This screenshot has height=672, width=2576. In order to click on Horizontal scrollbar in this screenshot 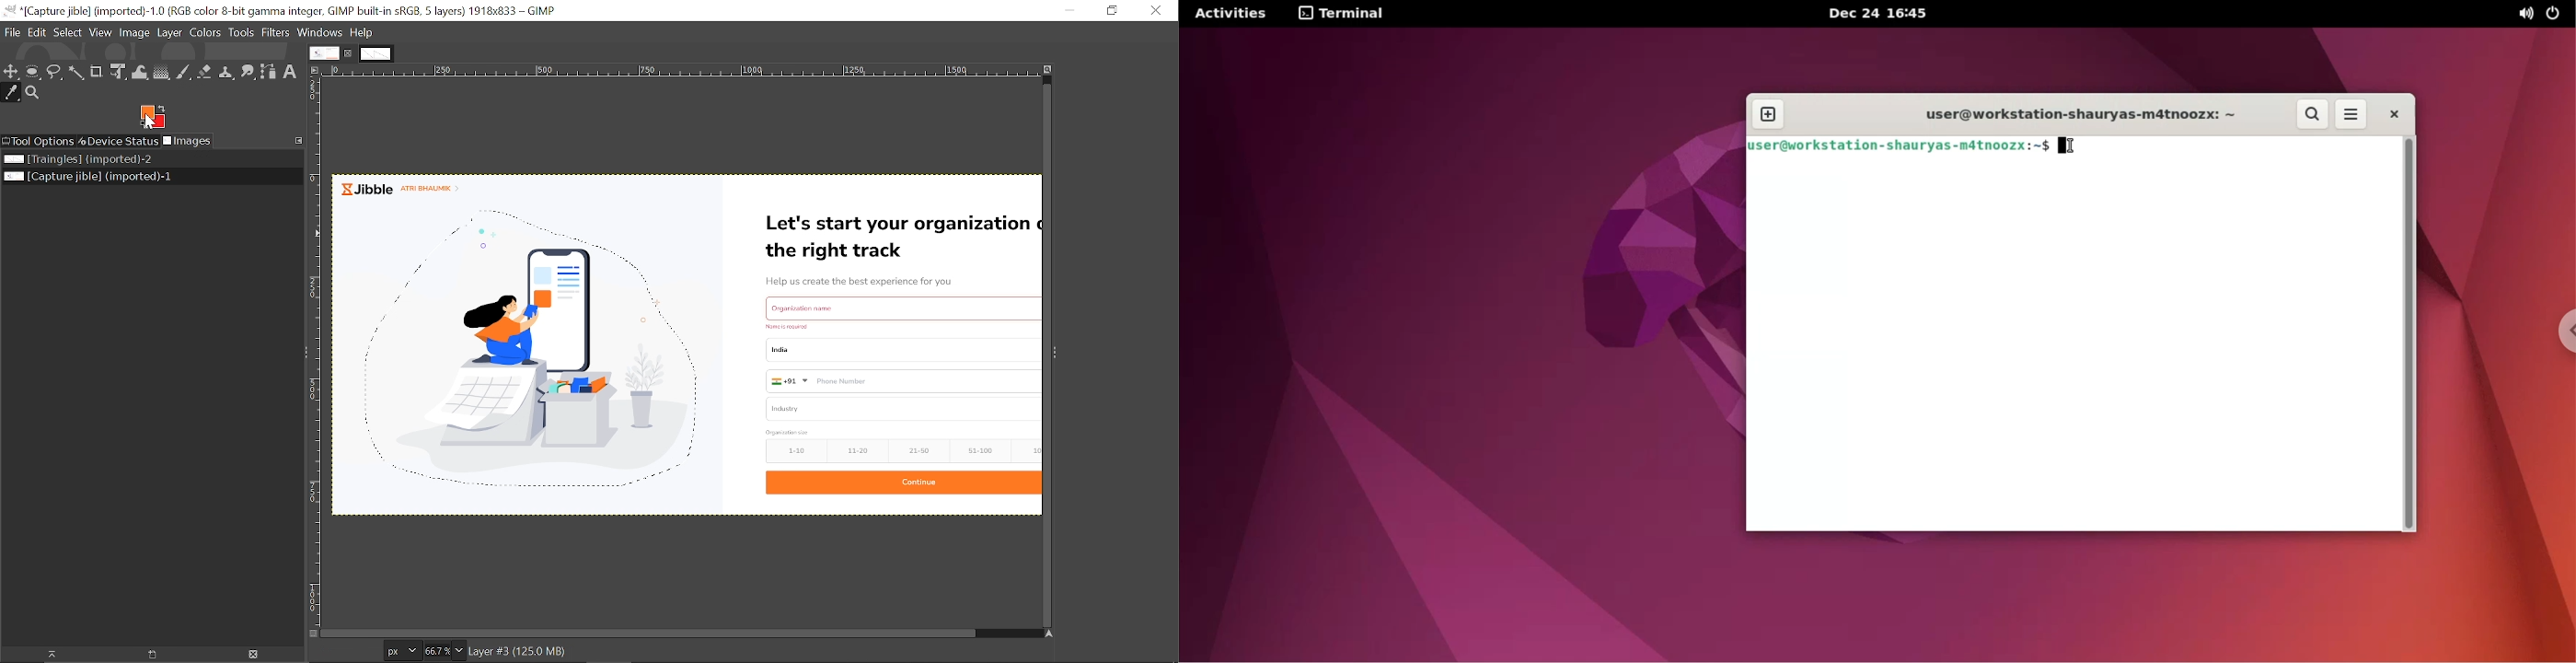, I will do `click(650, 633)`.